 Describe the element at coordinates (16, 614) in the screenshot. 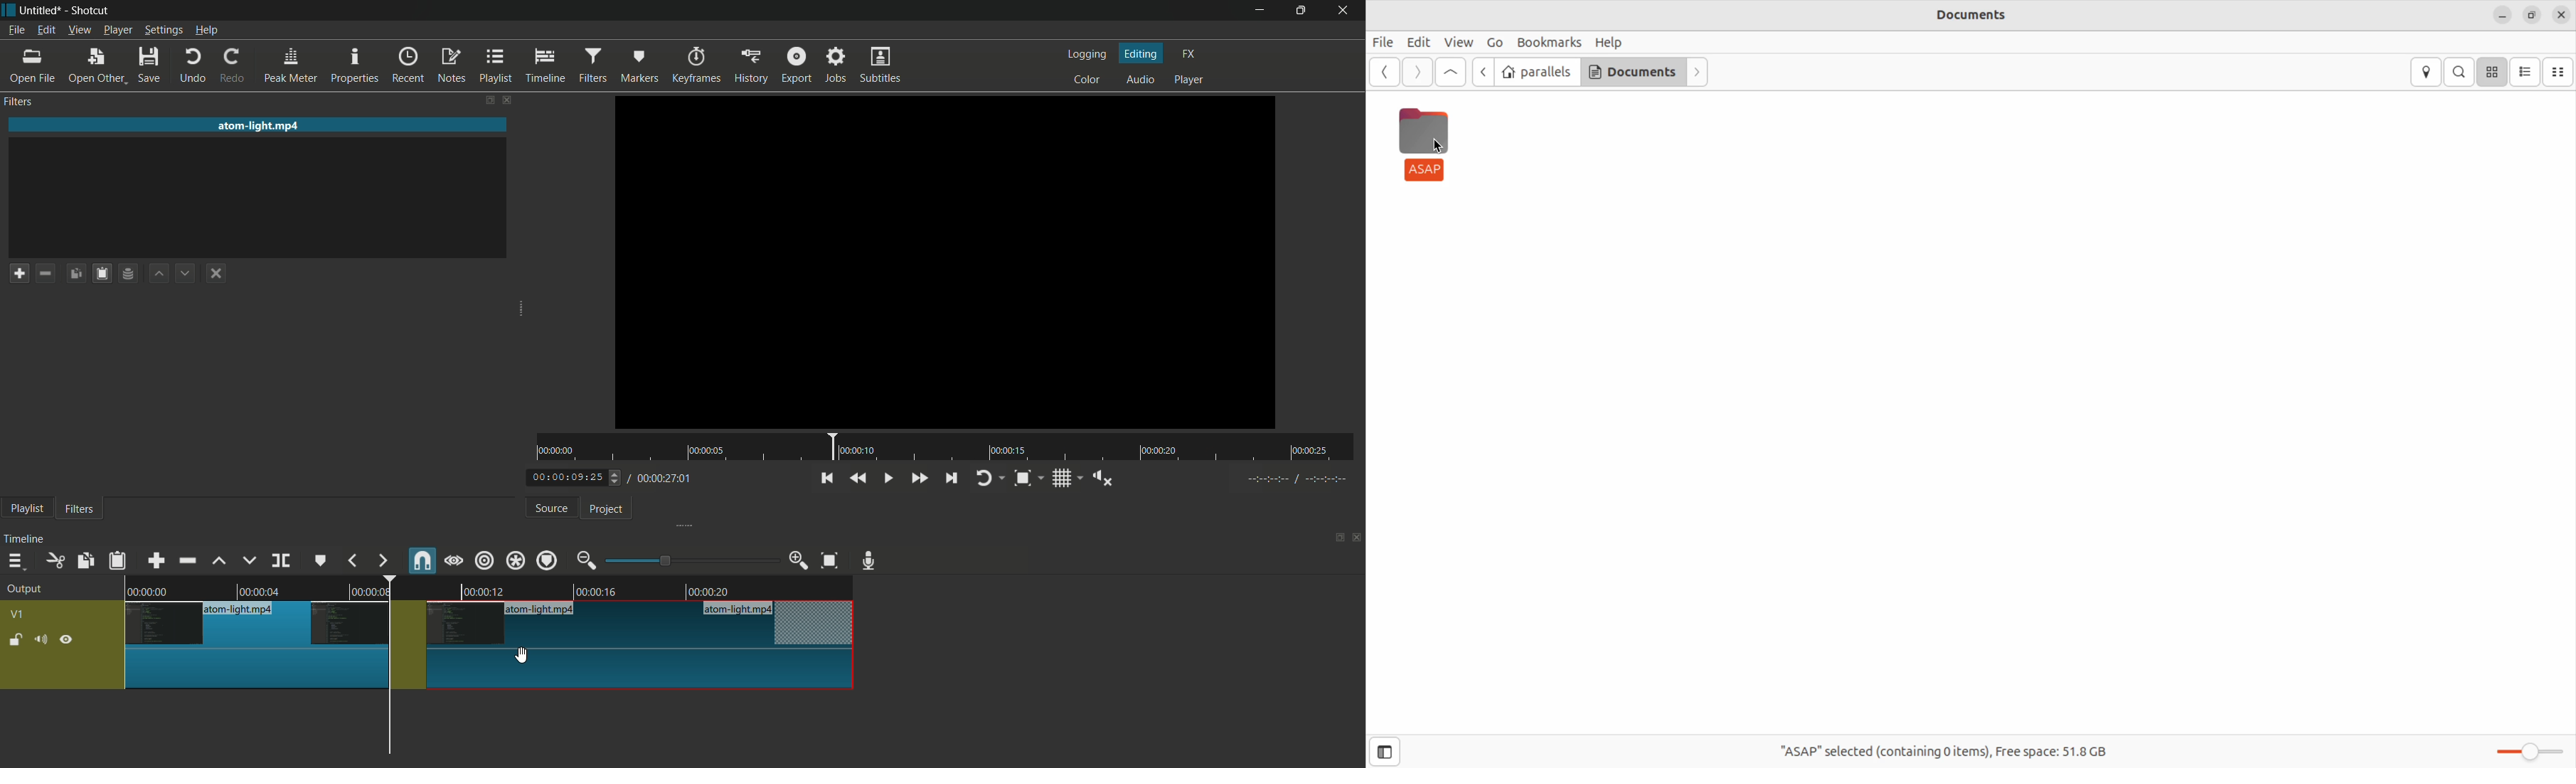

I see `v1` at that location.